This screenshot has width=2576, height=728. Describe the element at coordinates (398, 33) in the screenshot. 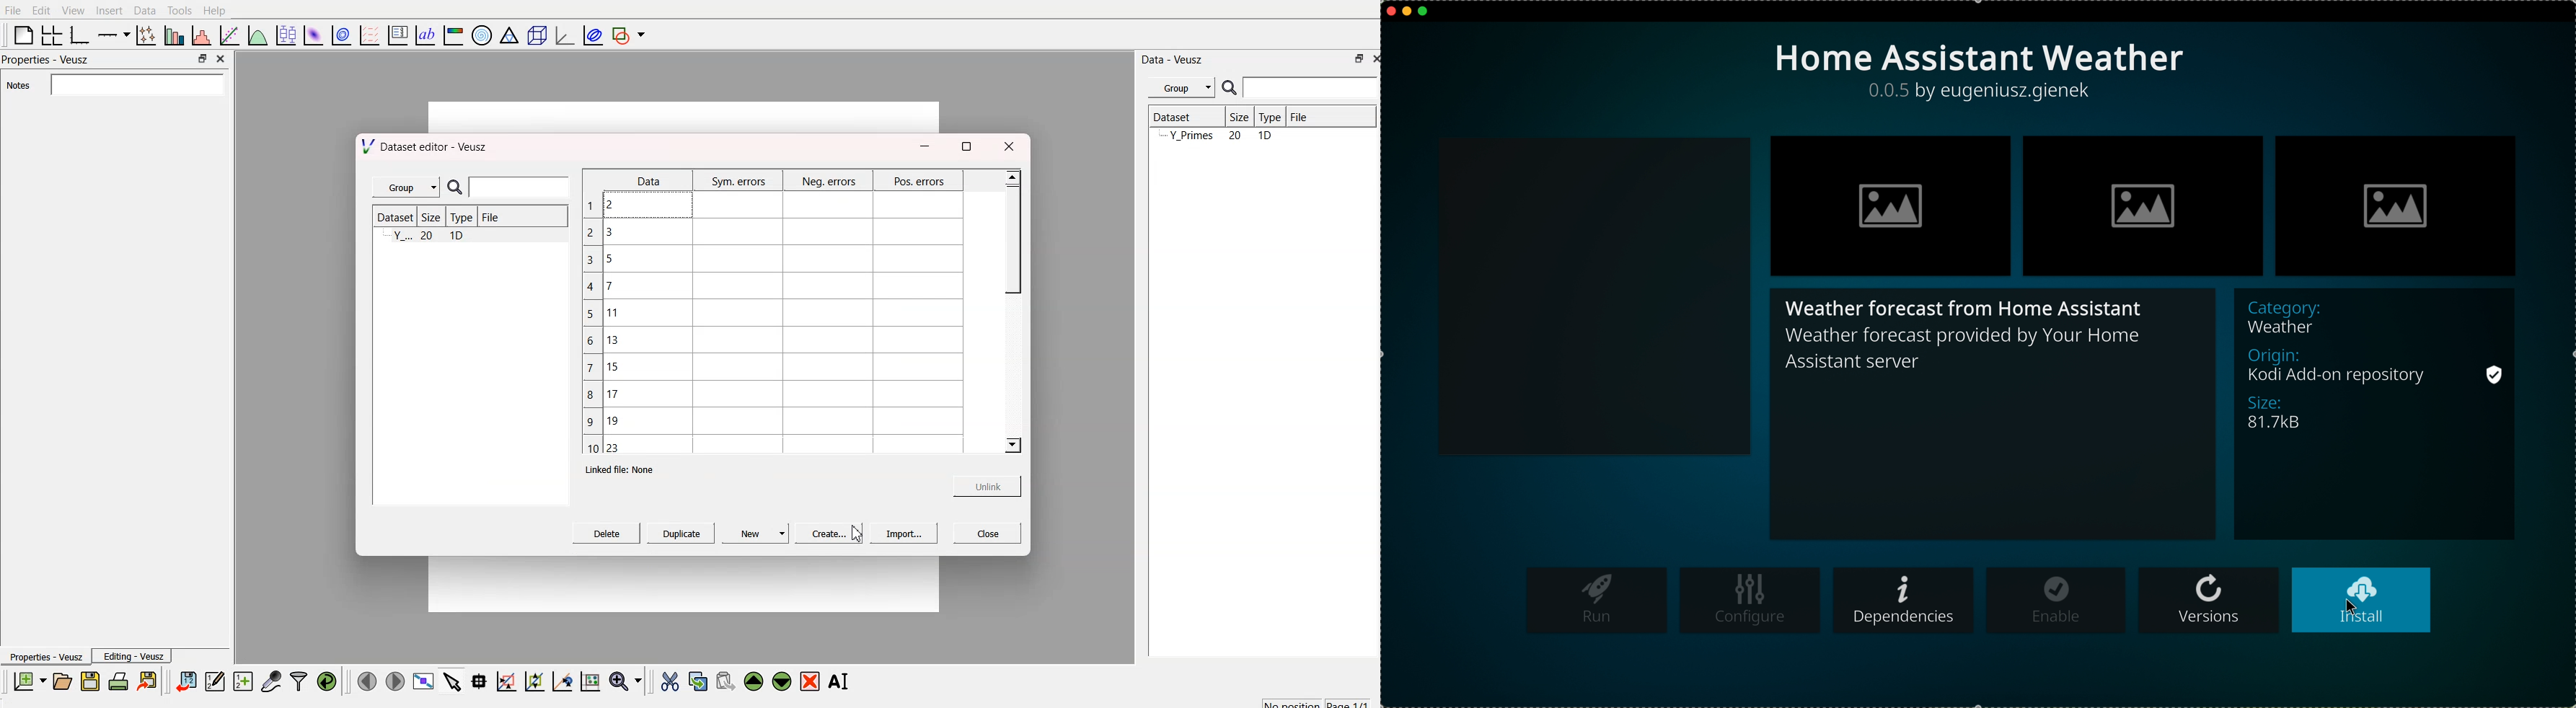

I see `plot key` at that location.